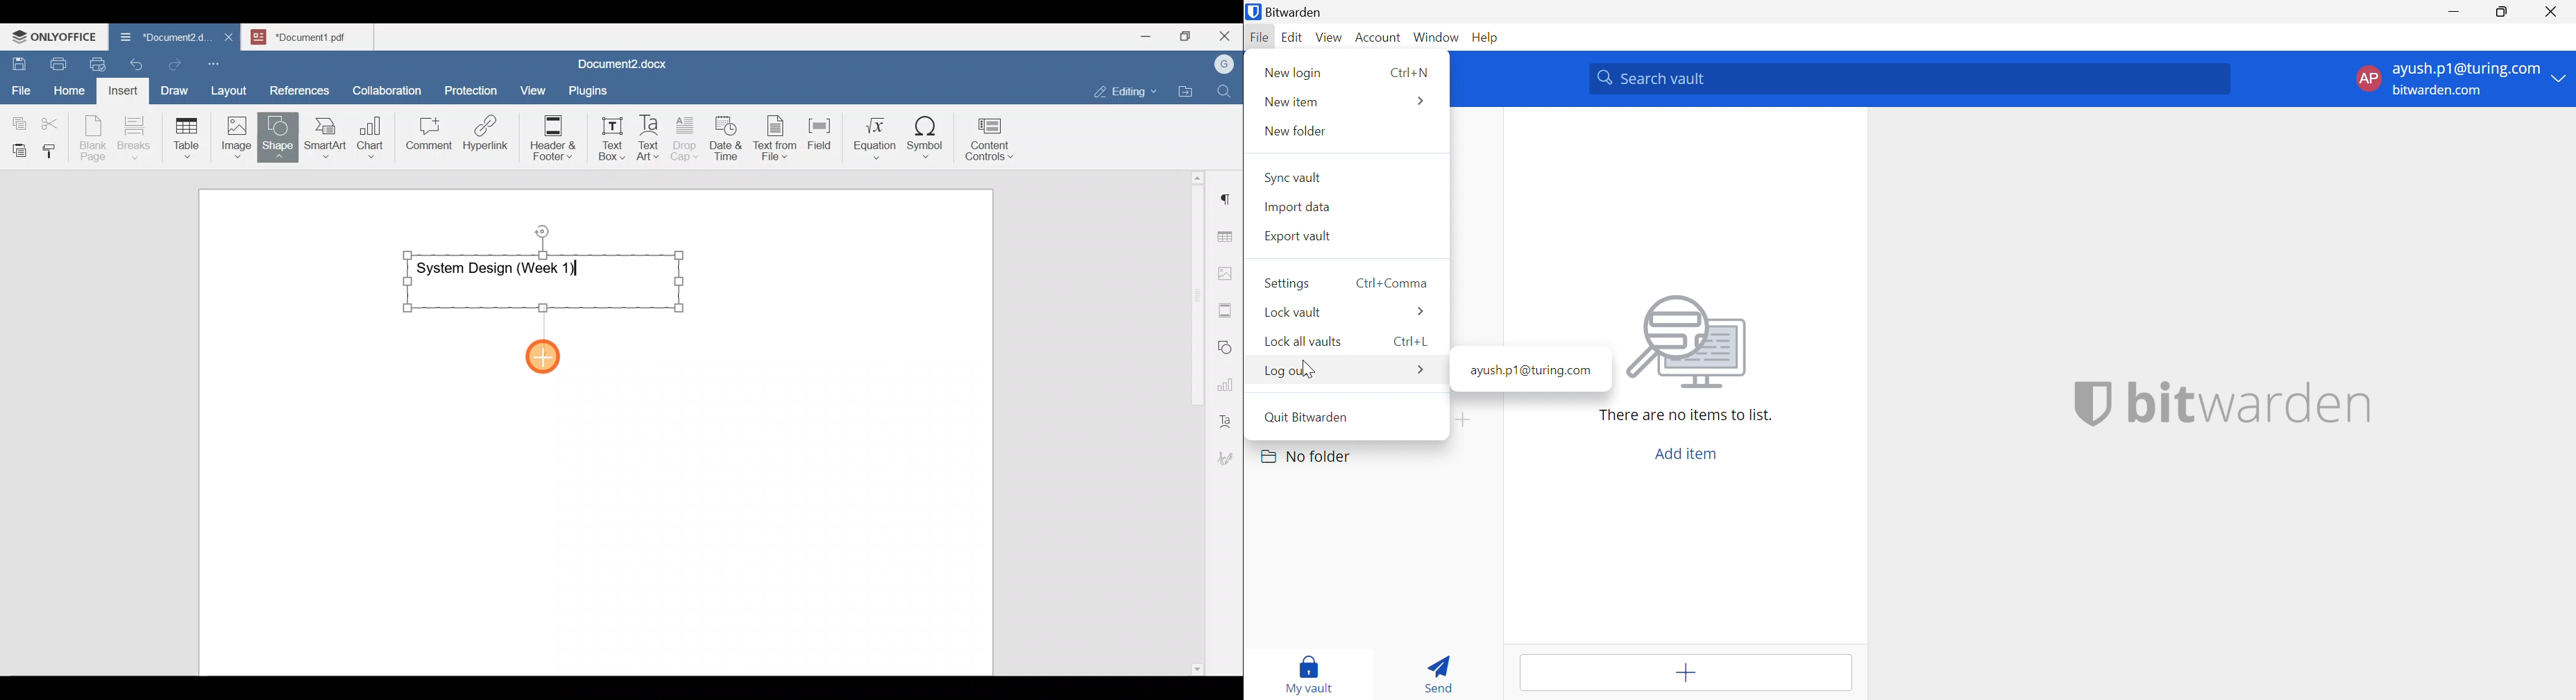  Describe the element at coordinates (1307, 415) in the screenshot. I see `Quit Bitwarden` at that location.